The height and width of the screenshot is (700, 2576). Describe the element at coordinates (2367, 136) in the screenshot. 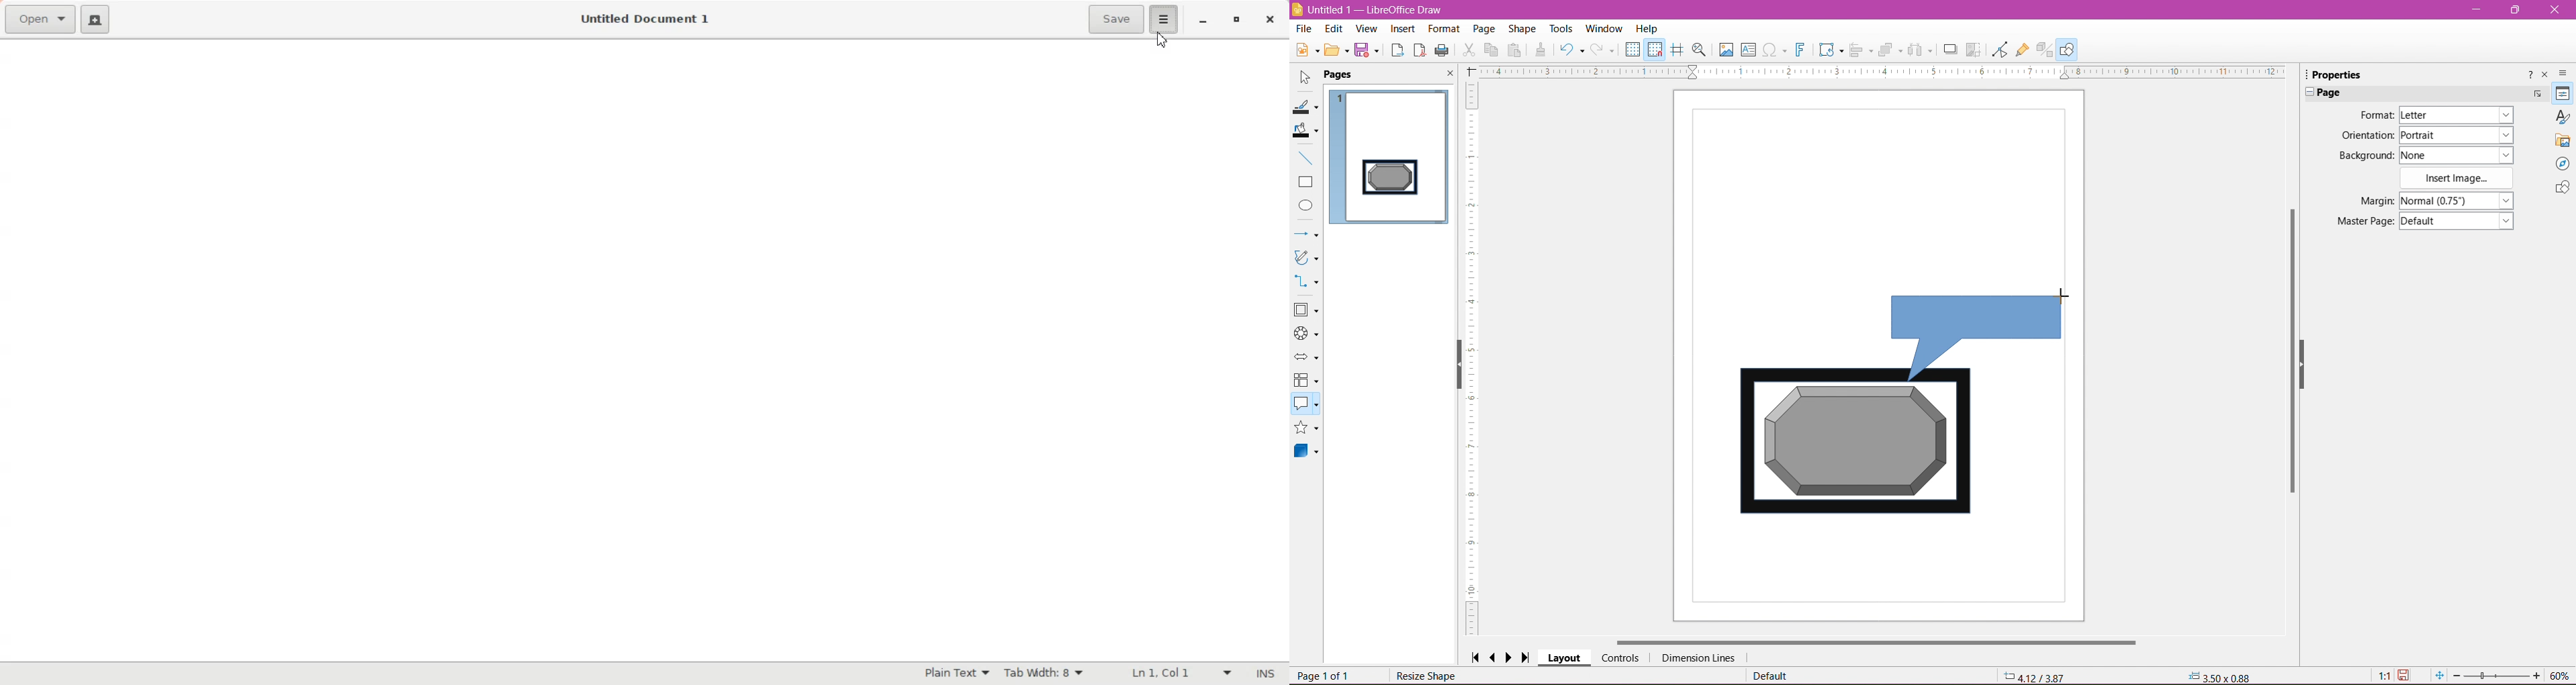

I see `Orientation` at that location.